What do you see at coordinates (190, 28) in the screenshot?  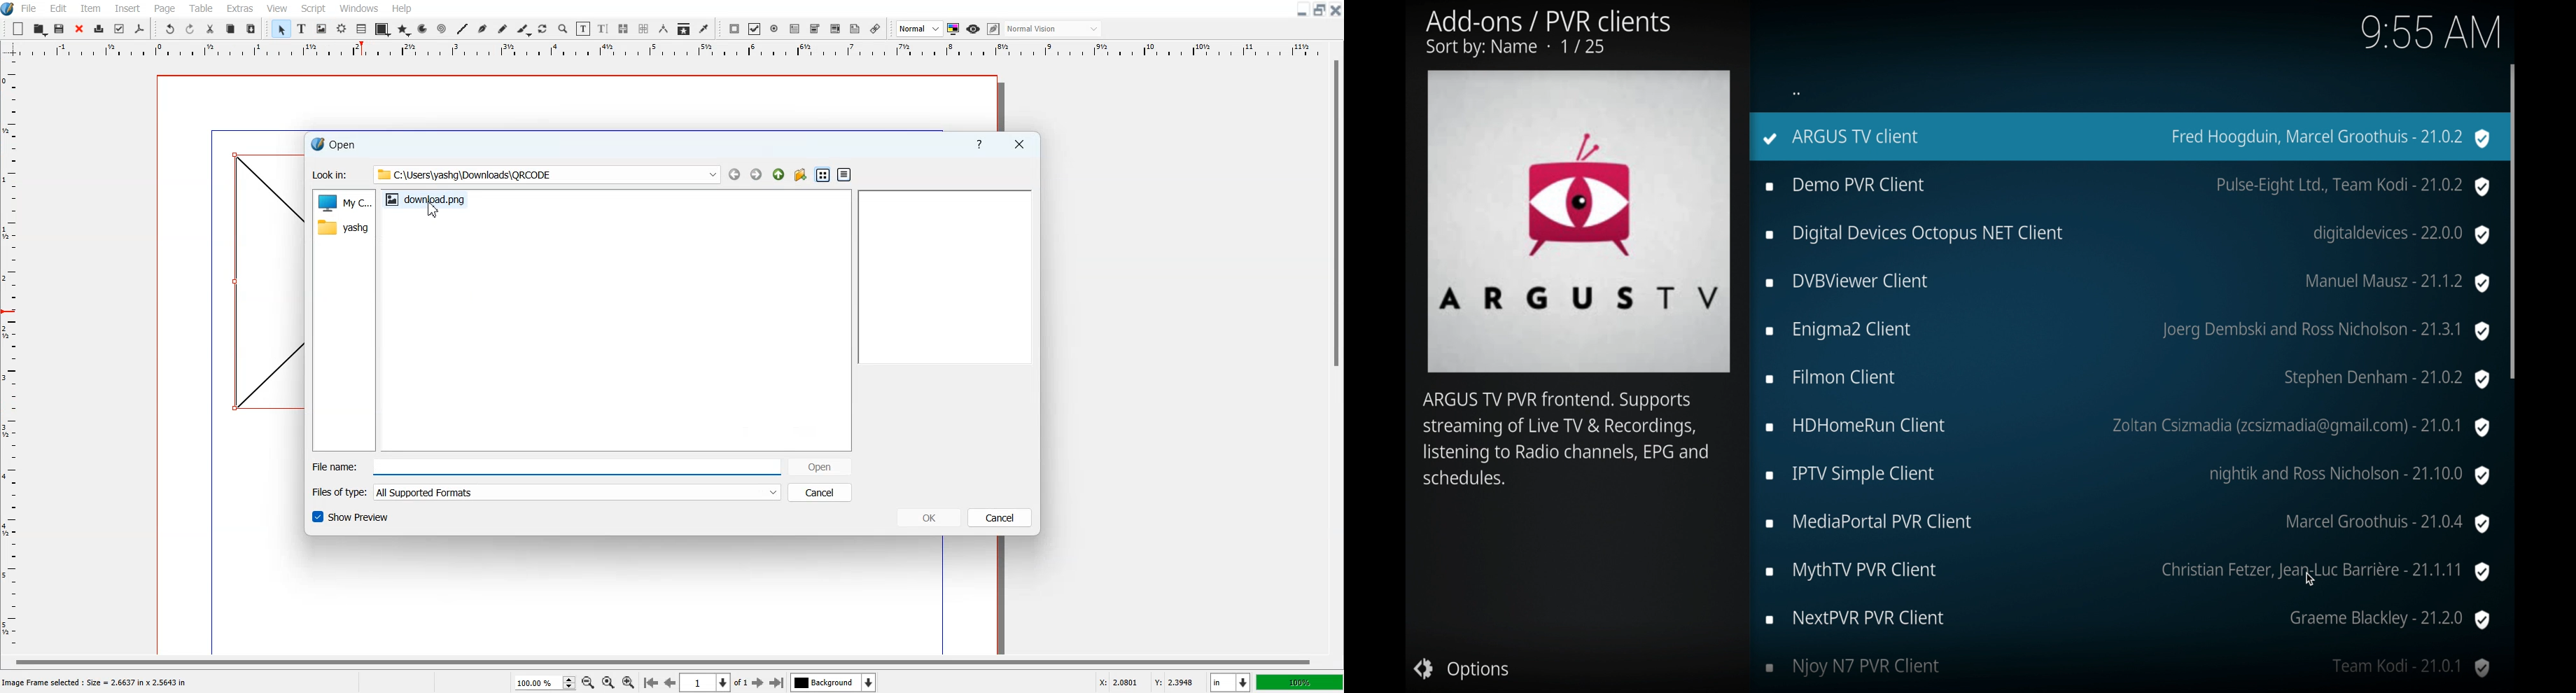 I see `Redo` at bounding box center [190, 28].